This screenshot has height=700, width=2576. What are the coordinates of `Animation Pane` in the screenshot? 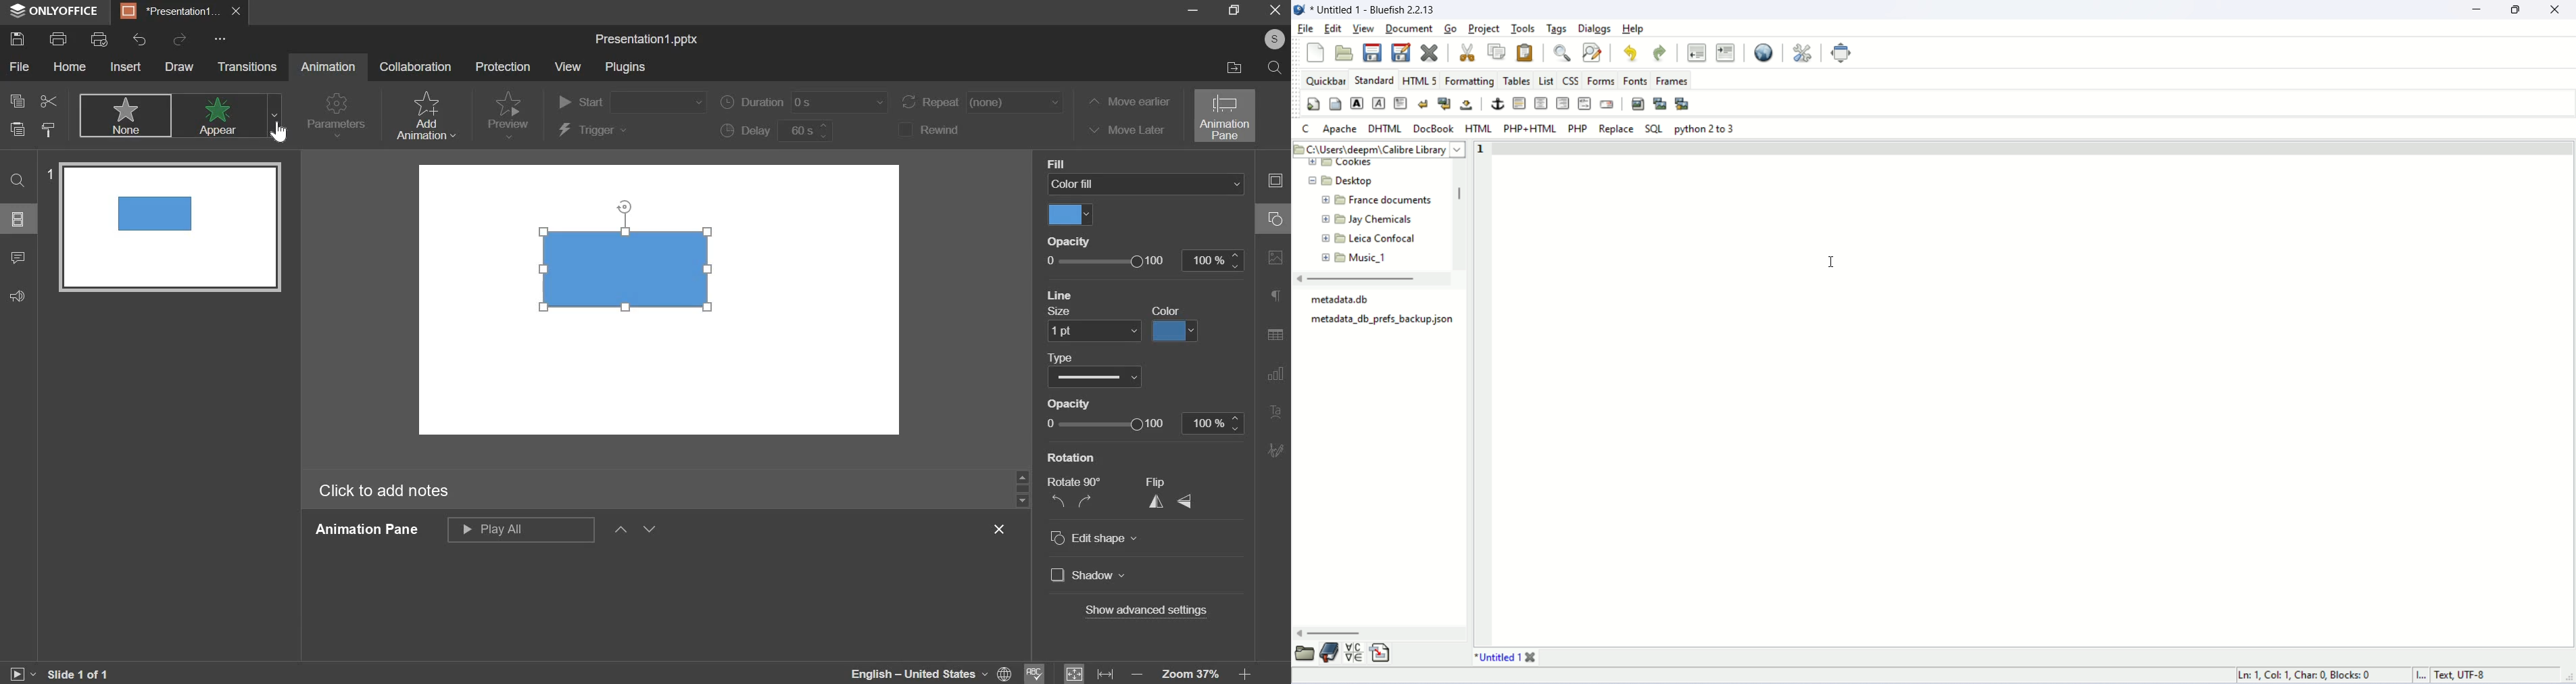 It's located at (371, 531).